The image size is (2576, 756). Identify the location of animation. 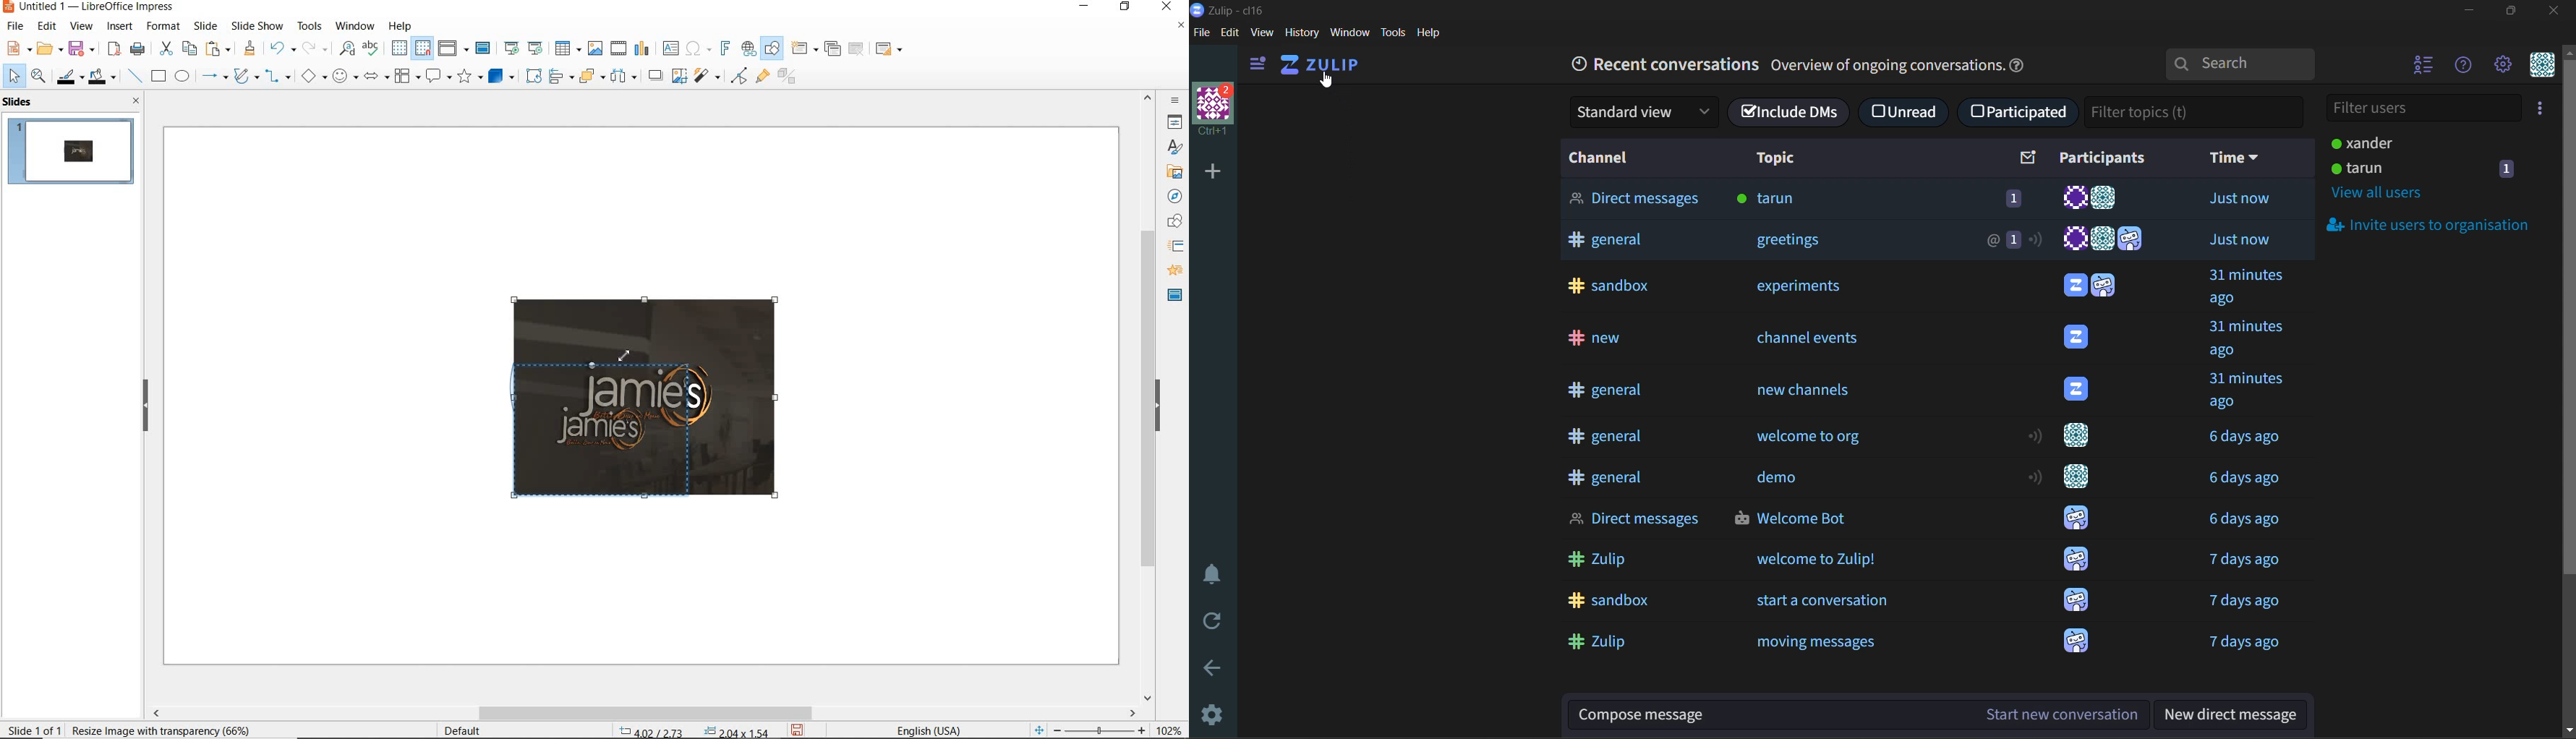
(1173, 271).